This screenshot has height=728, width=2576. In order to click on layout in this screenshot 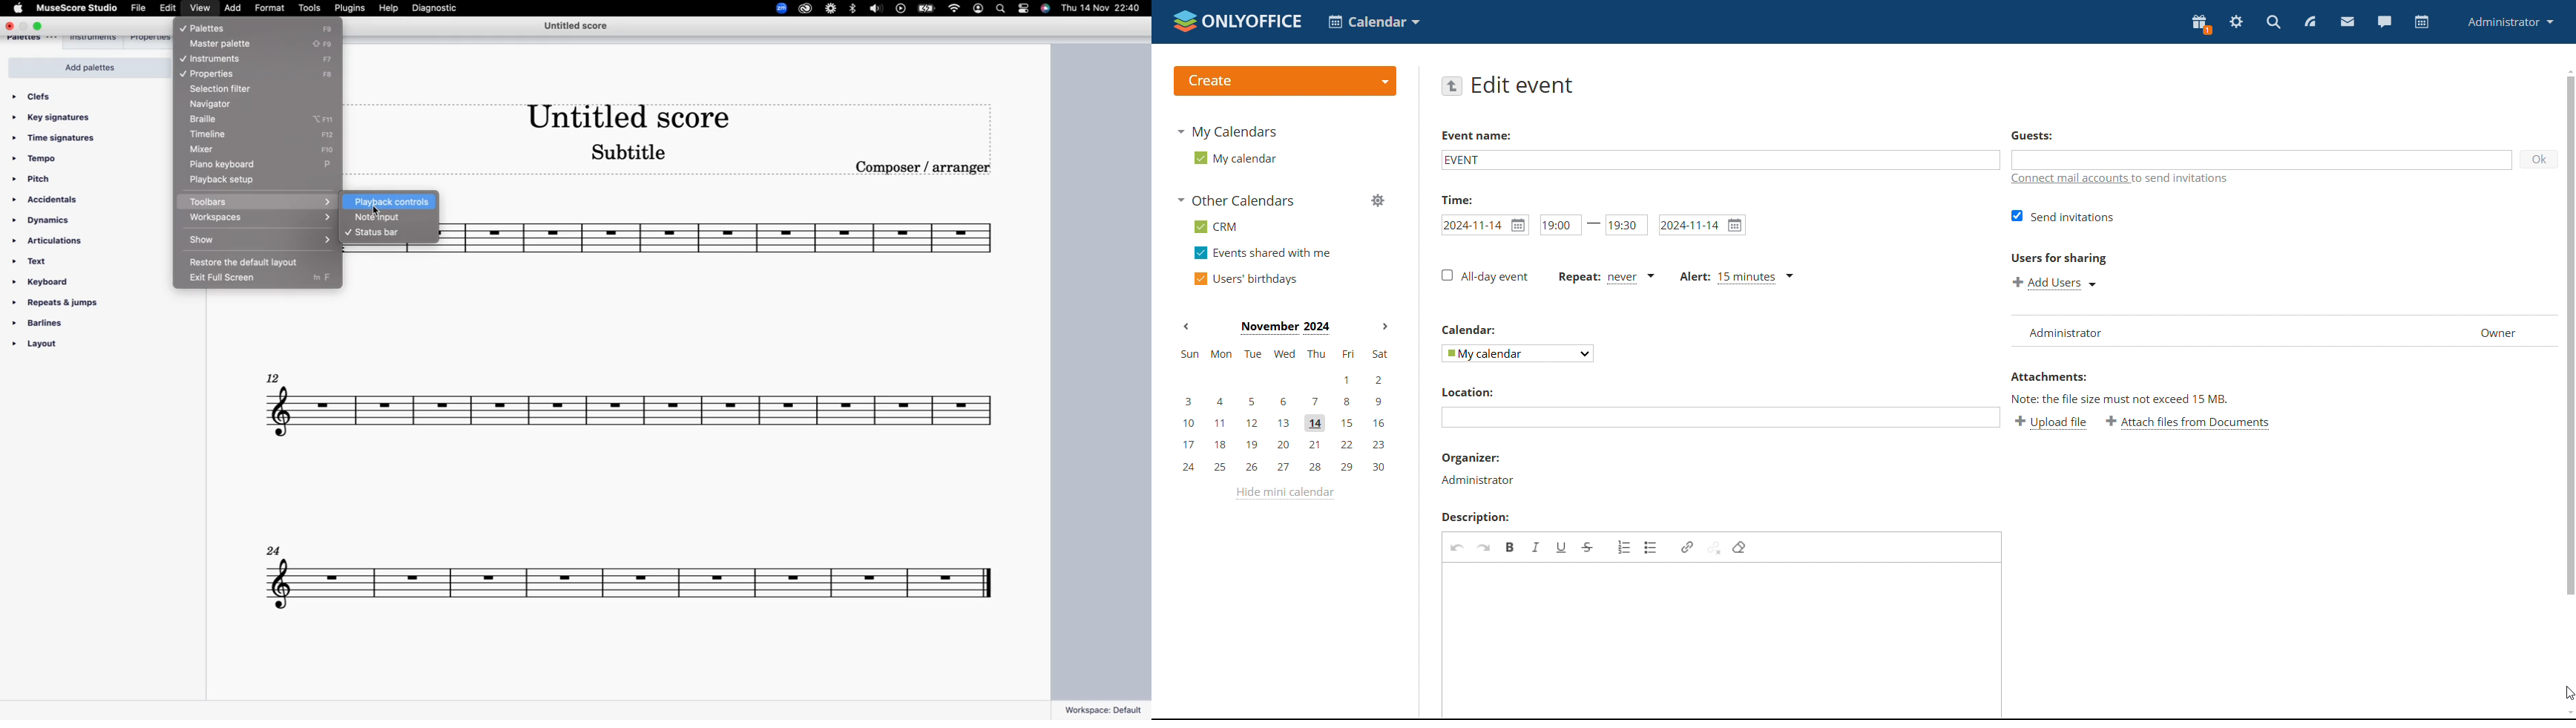, I will do `click(61, 347)`.